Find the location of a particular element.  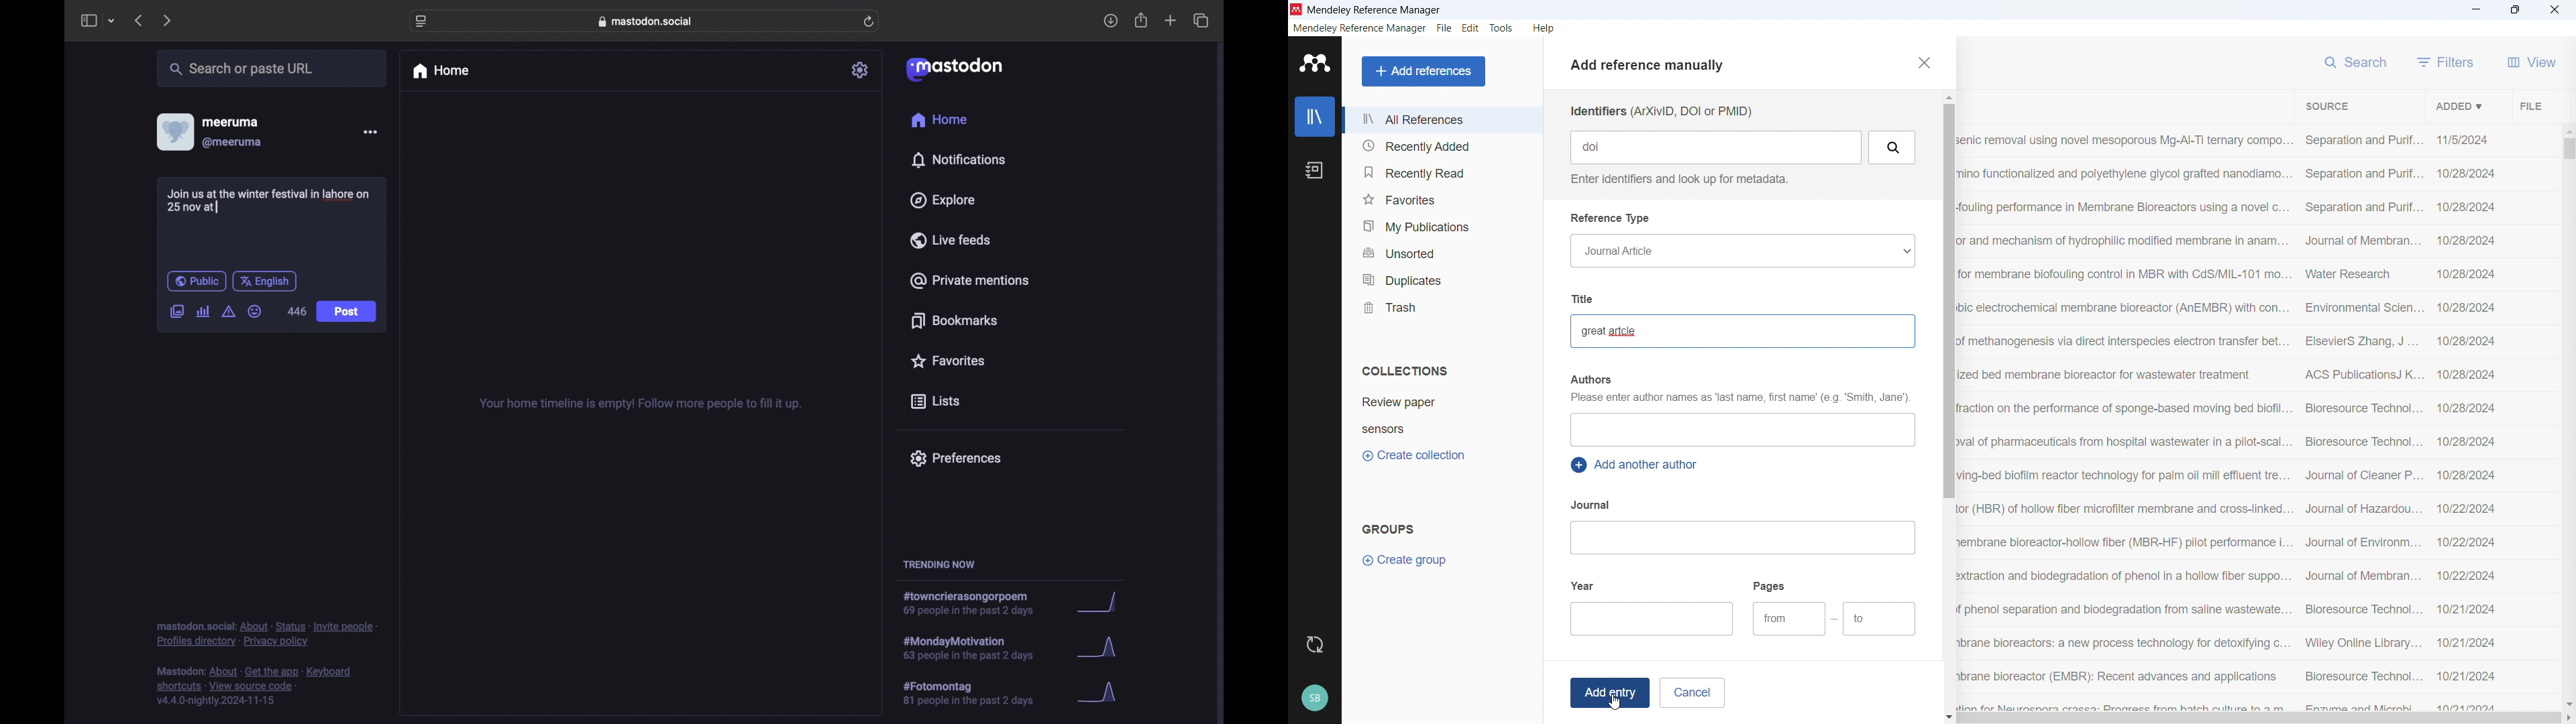

Scroll down is located at coordinates (1949, 718).